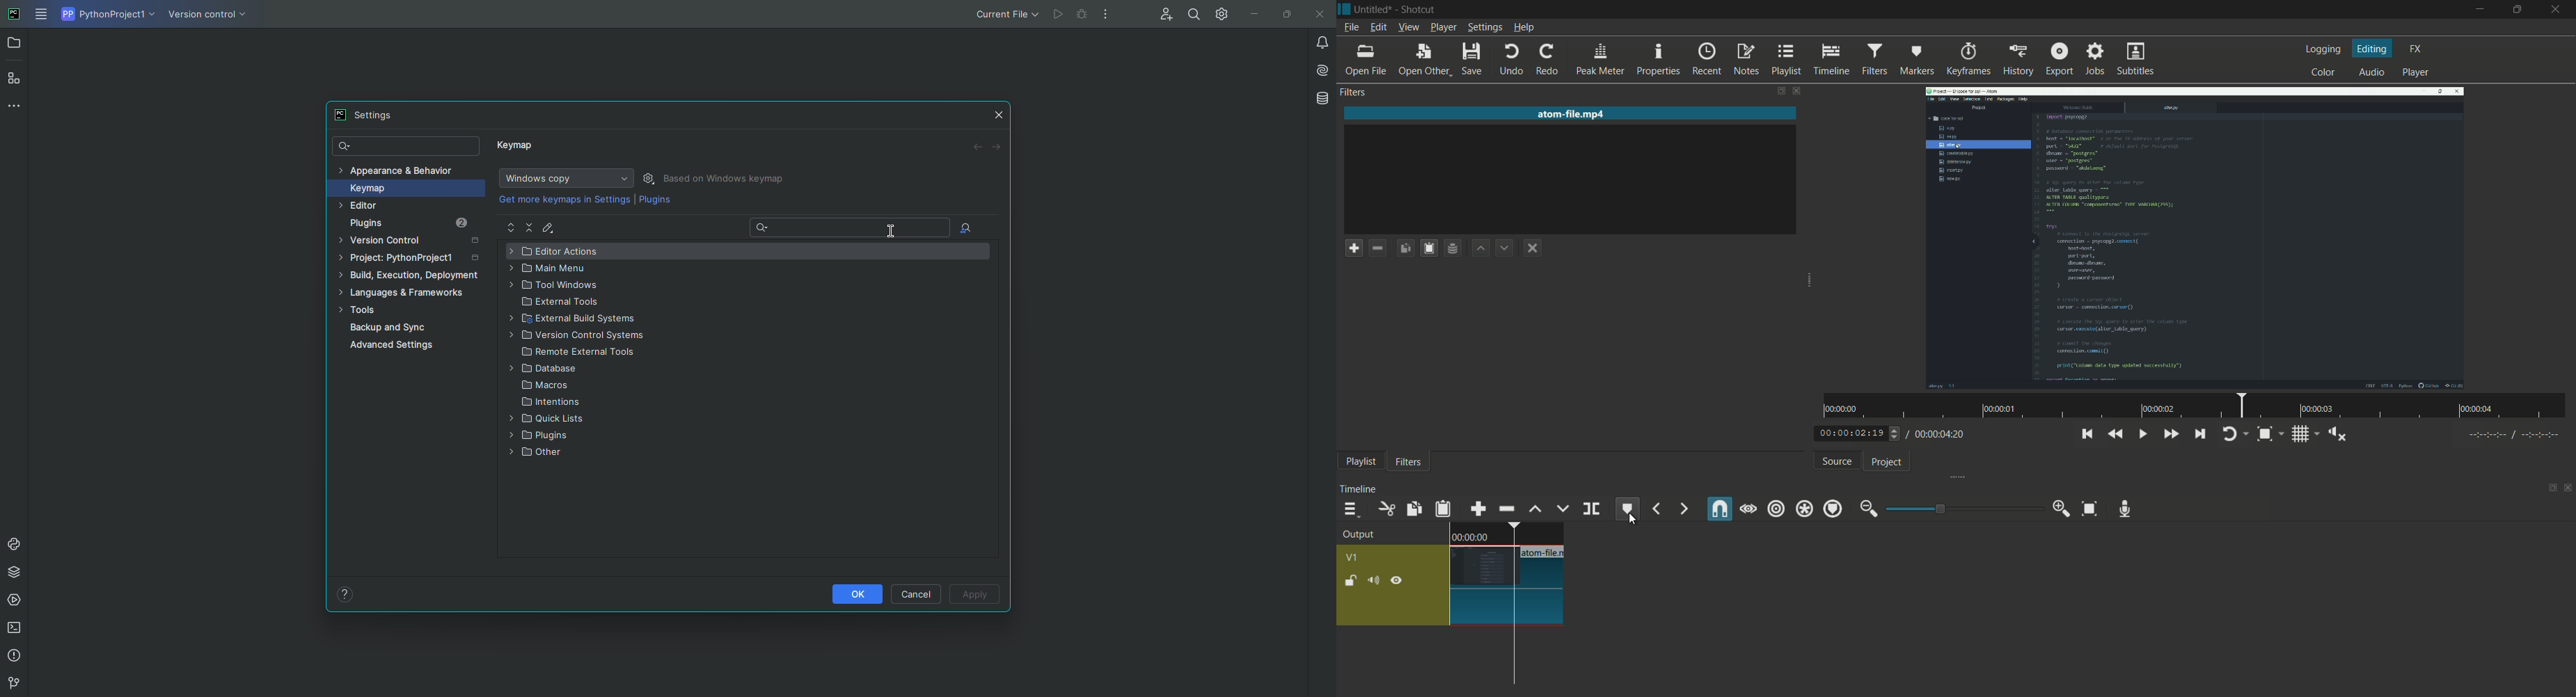 The height and width of the screenshot is (700, 2576). I want to click on ripple, so click(1775, 510).